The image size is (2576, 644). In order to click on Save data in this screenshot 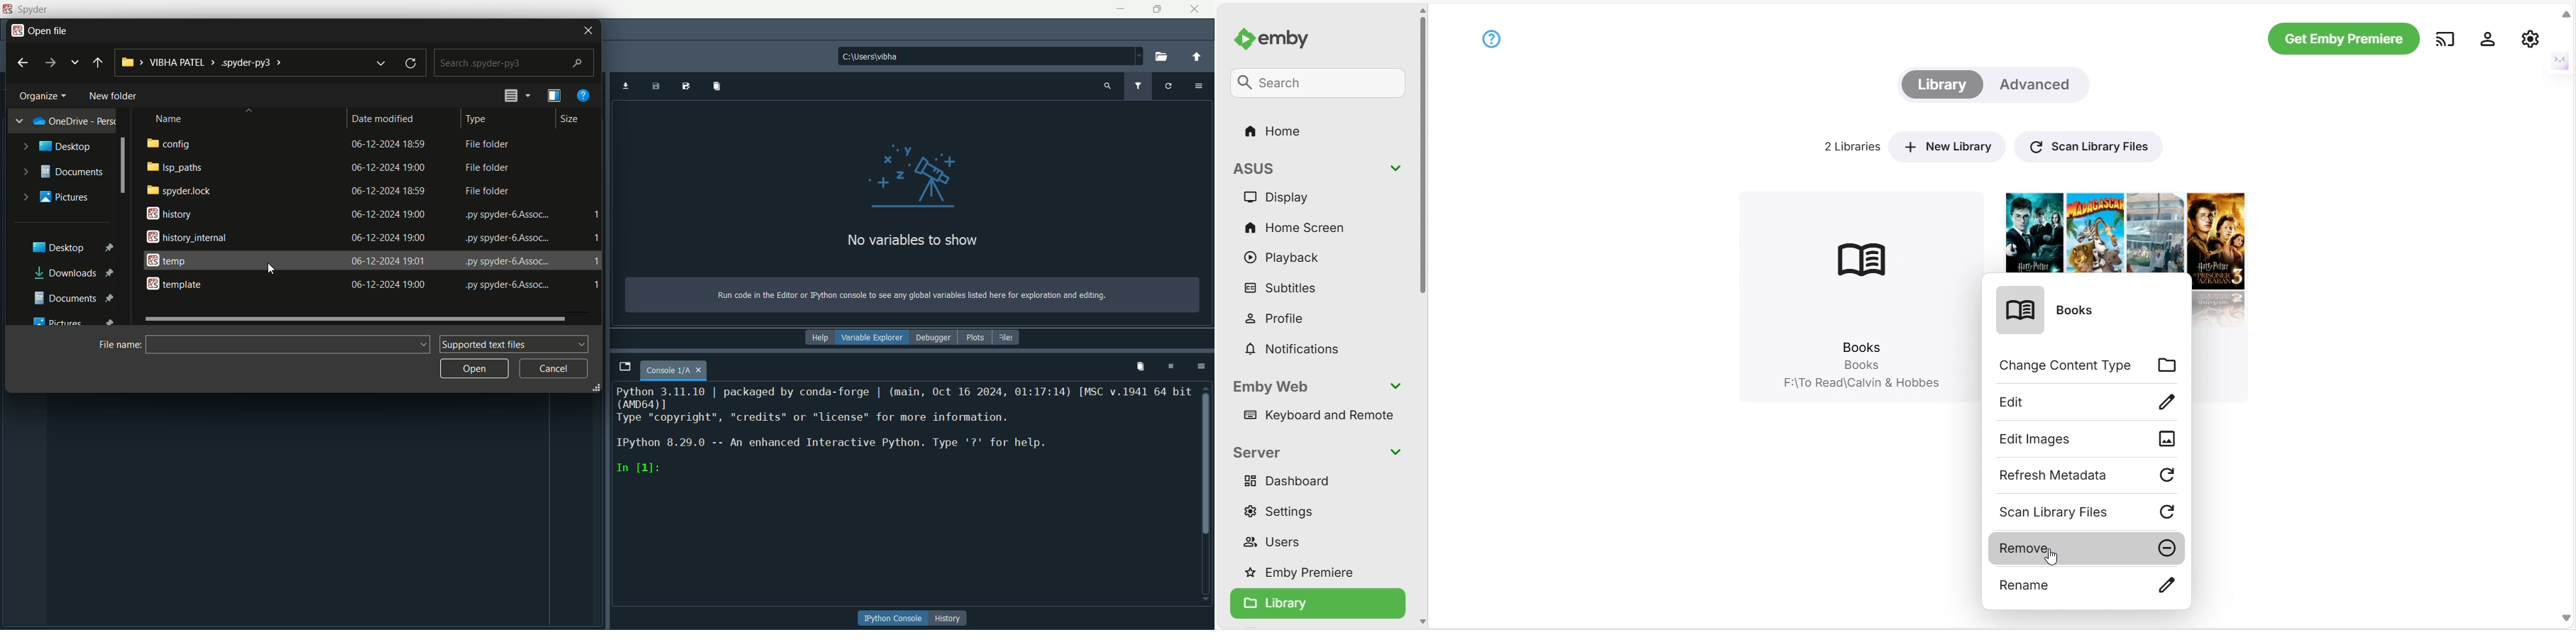, I will do `click(656, 85)`.